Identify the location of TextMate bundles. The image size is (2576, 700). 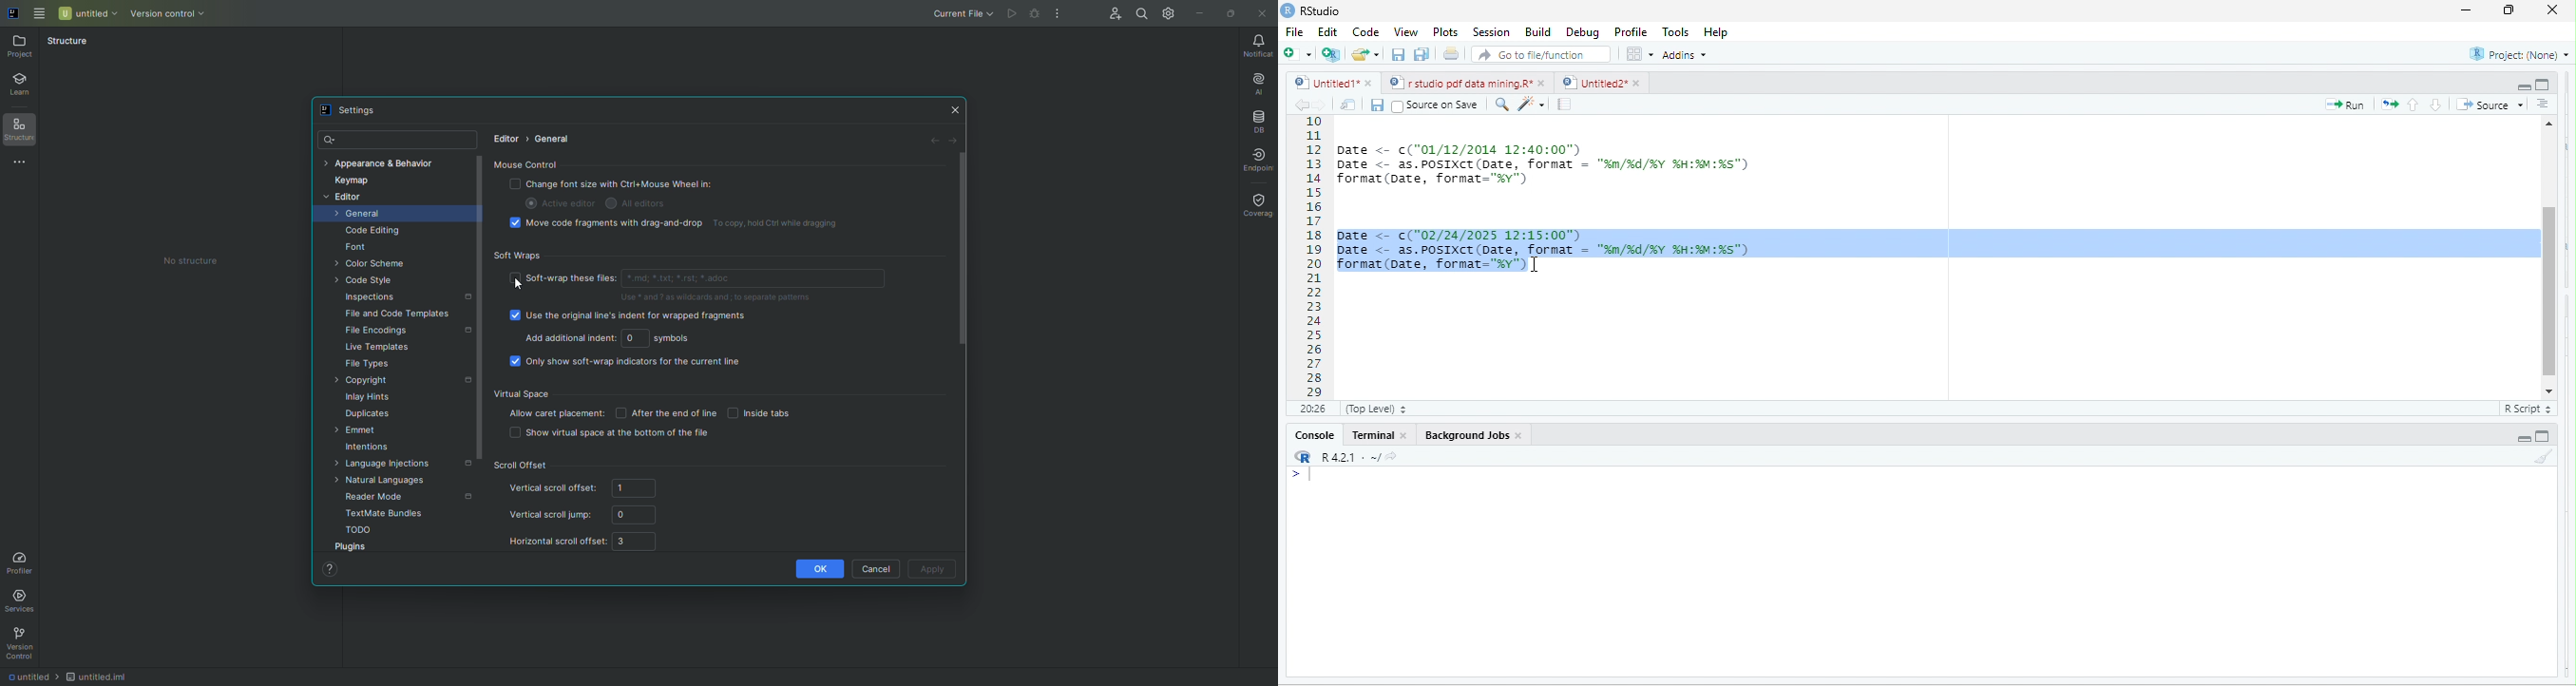
(387, 514).